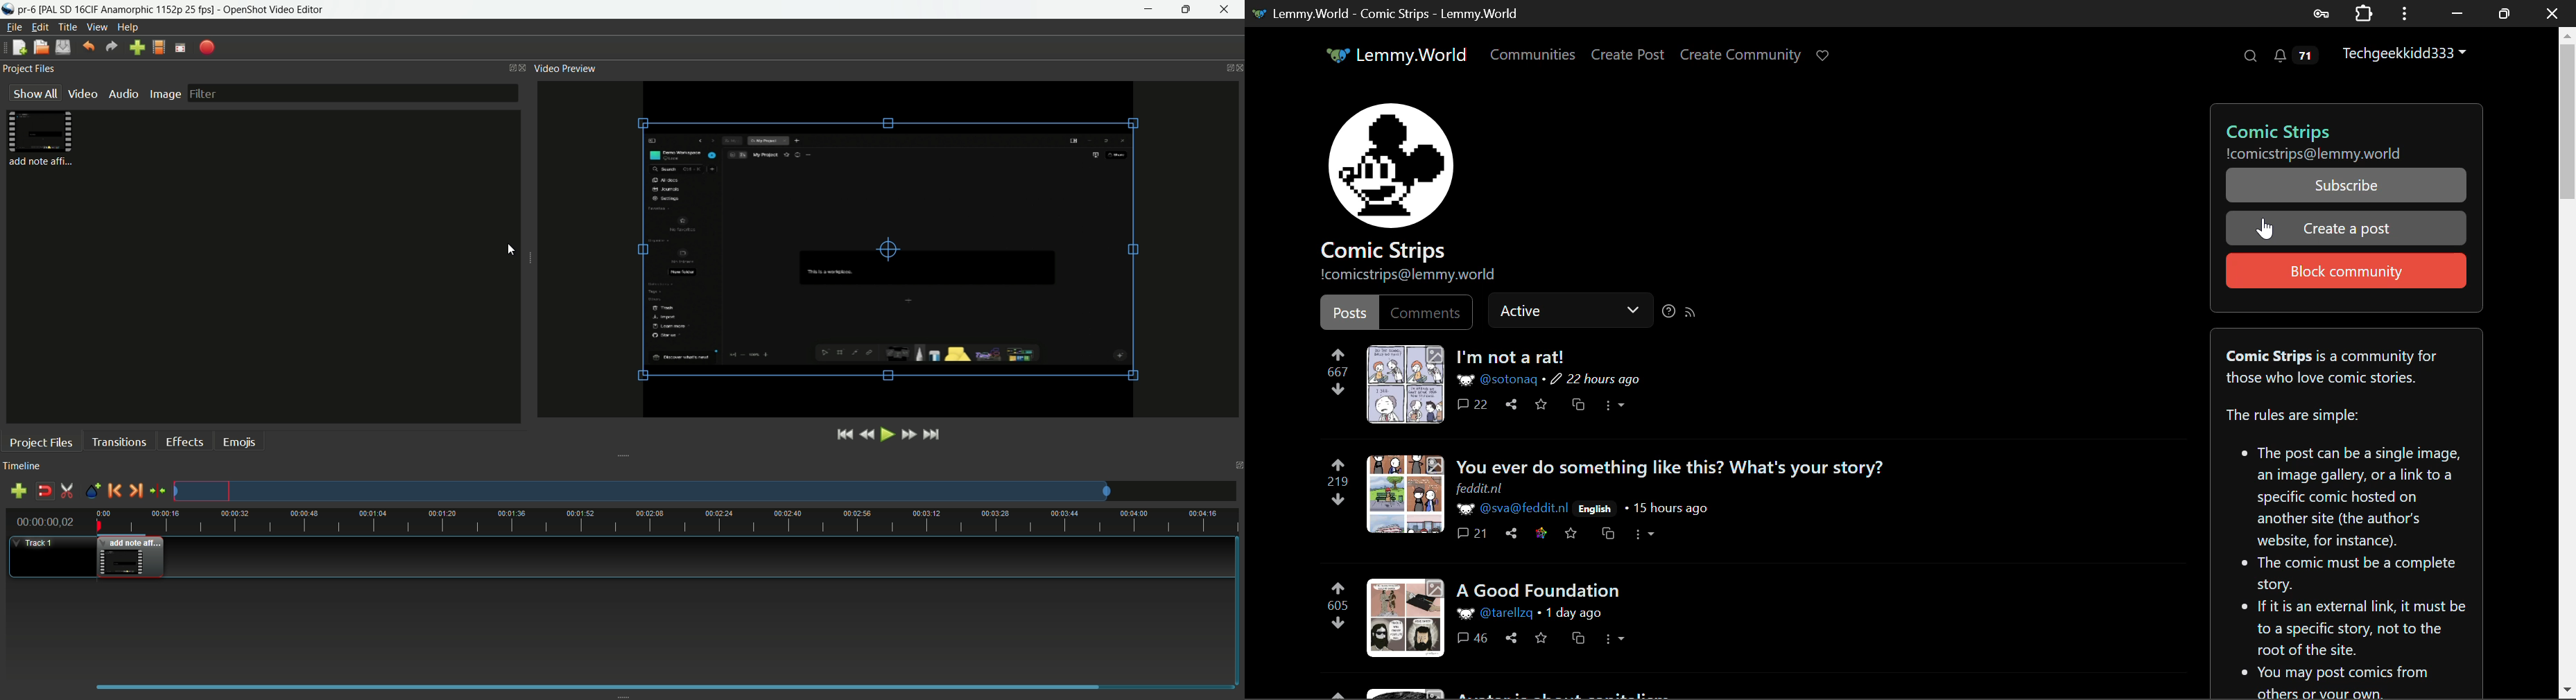  What do you see at coordinates (2347, 229) in the screenshot?
I see `Create a post` at bounding box center [2347, 229].